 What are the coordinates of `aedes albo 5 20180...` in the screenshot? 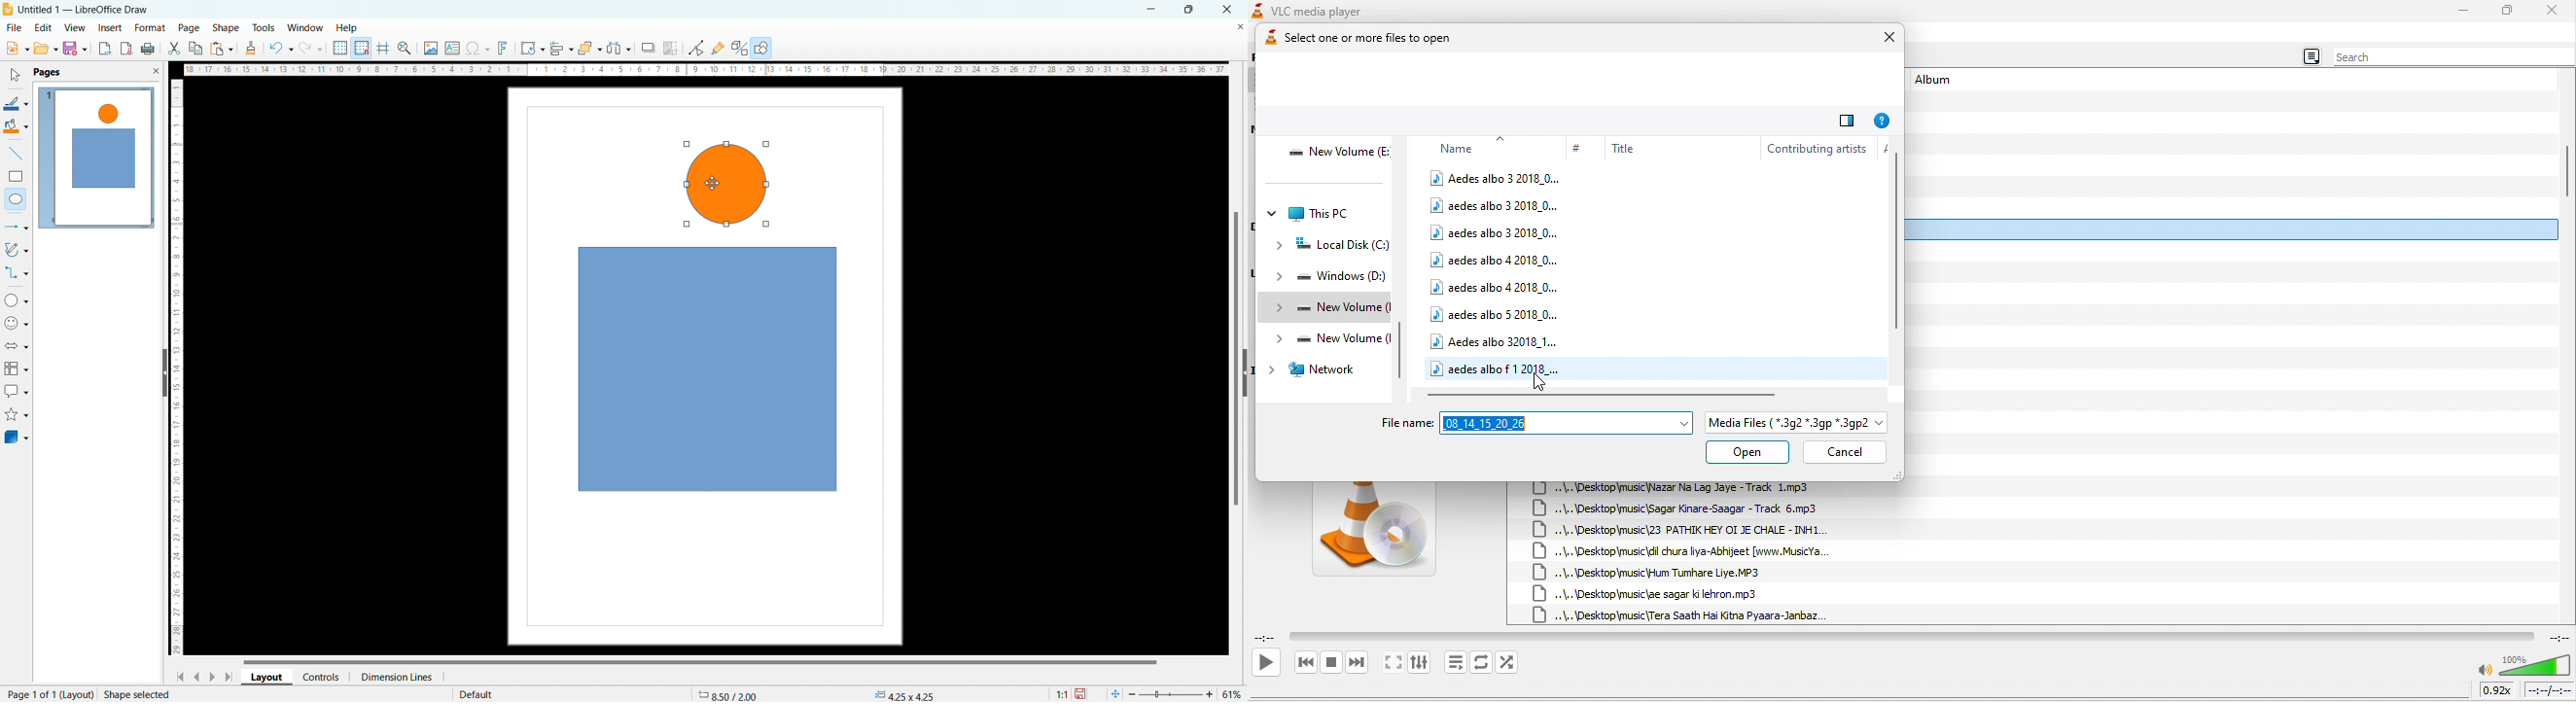 It's located at (1497, 314).